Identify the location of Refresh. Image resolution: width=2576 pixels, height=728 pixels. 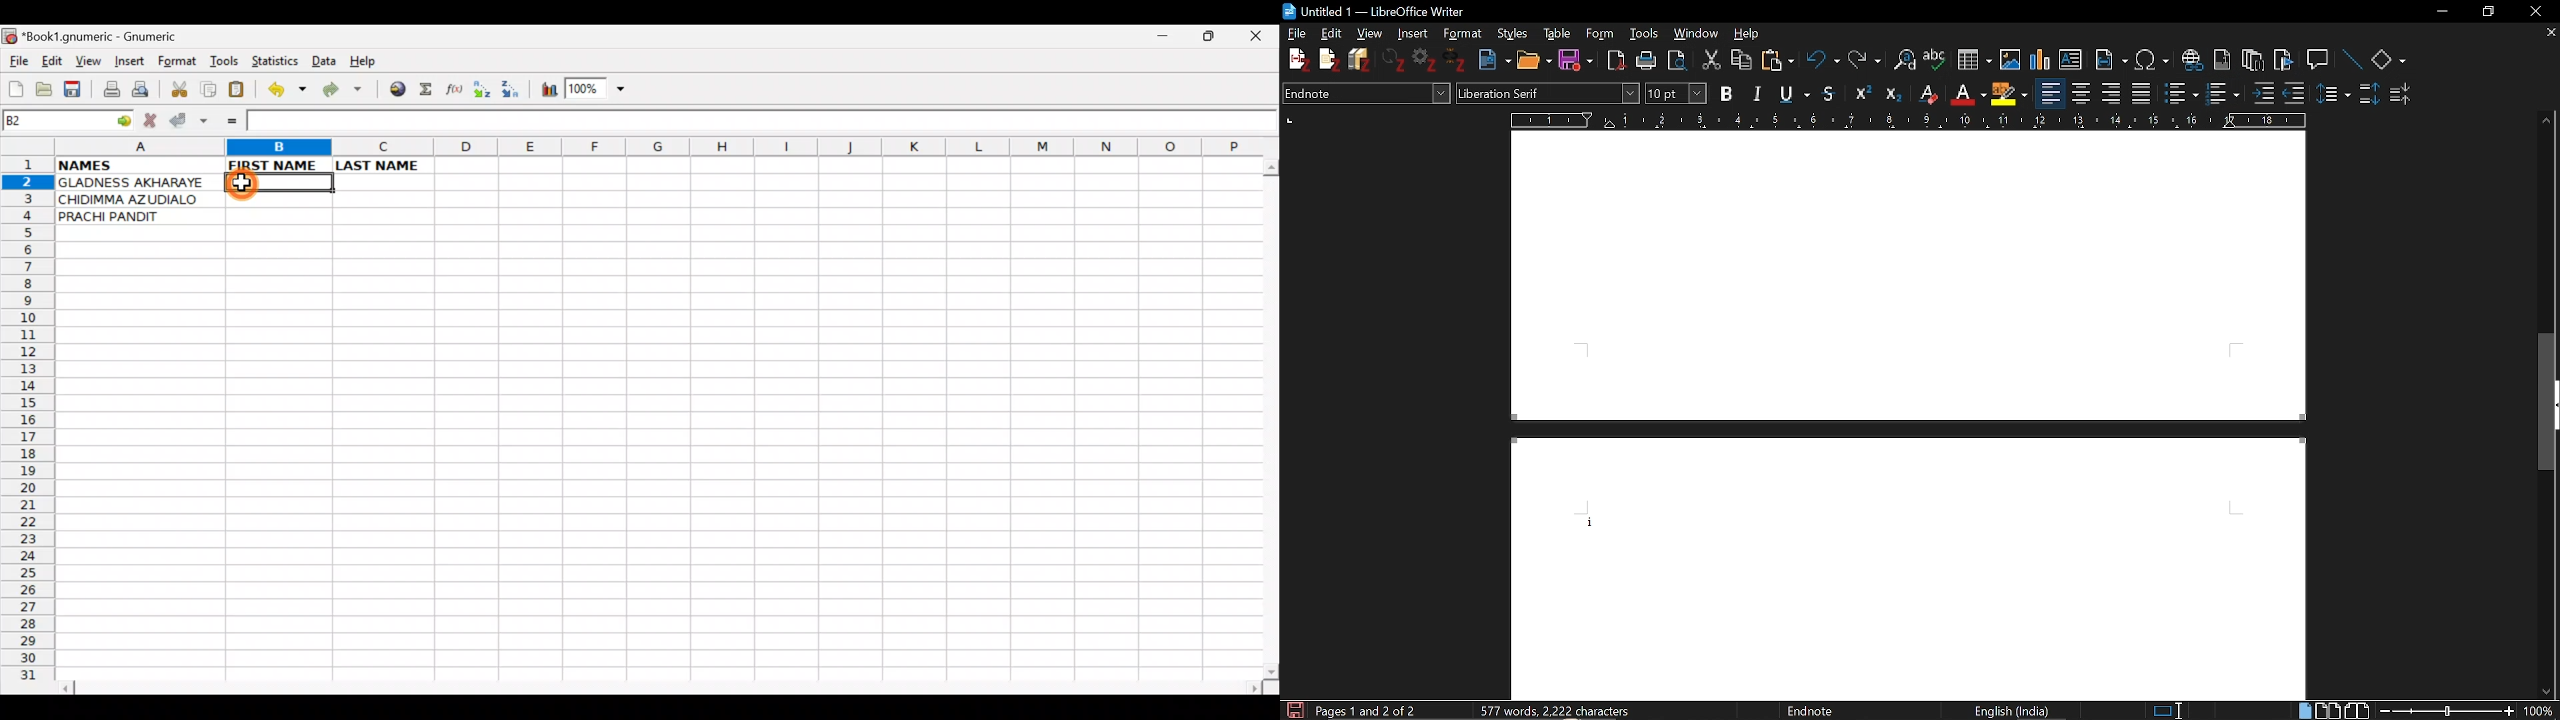
(1394, 60).